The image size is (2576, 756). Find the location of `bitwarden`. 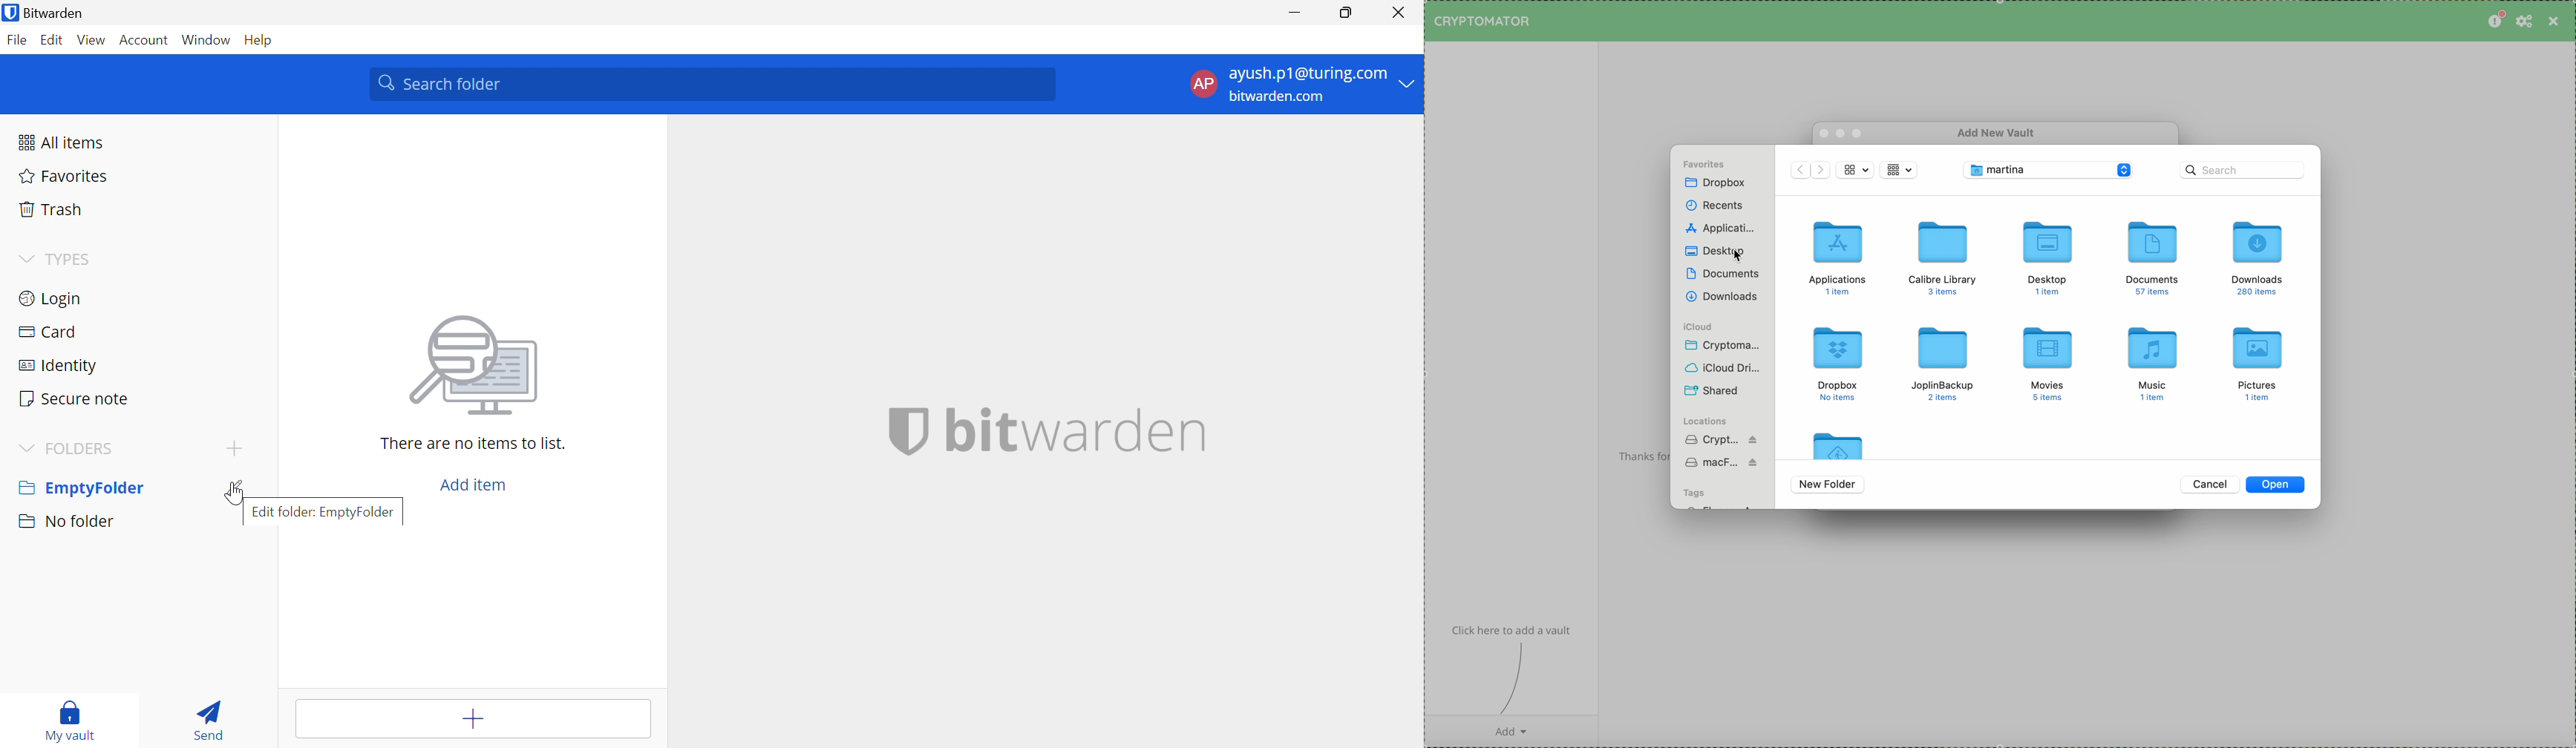

bitwarden is located at coordinates (1081, 430).